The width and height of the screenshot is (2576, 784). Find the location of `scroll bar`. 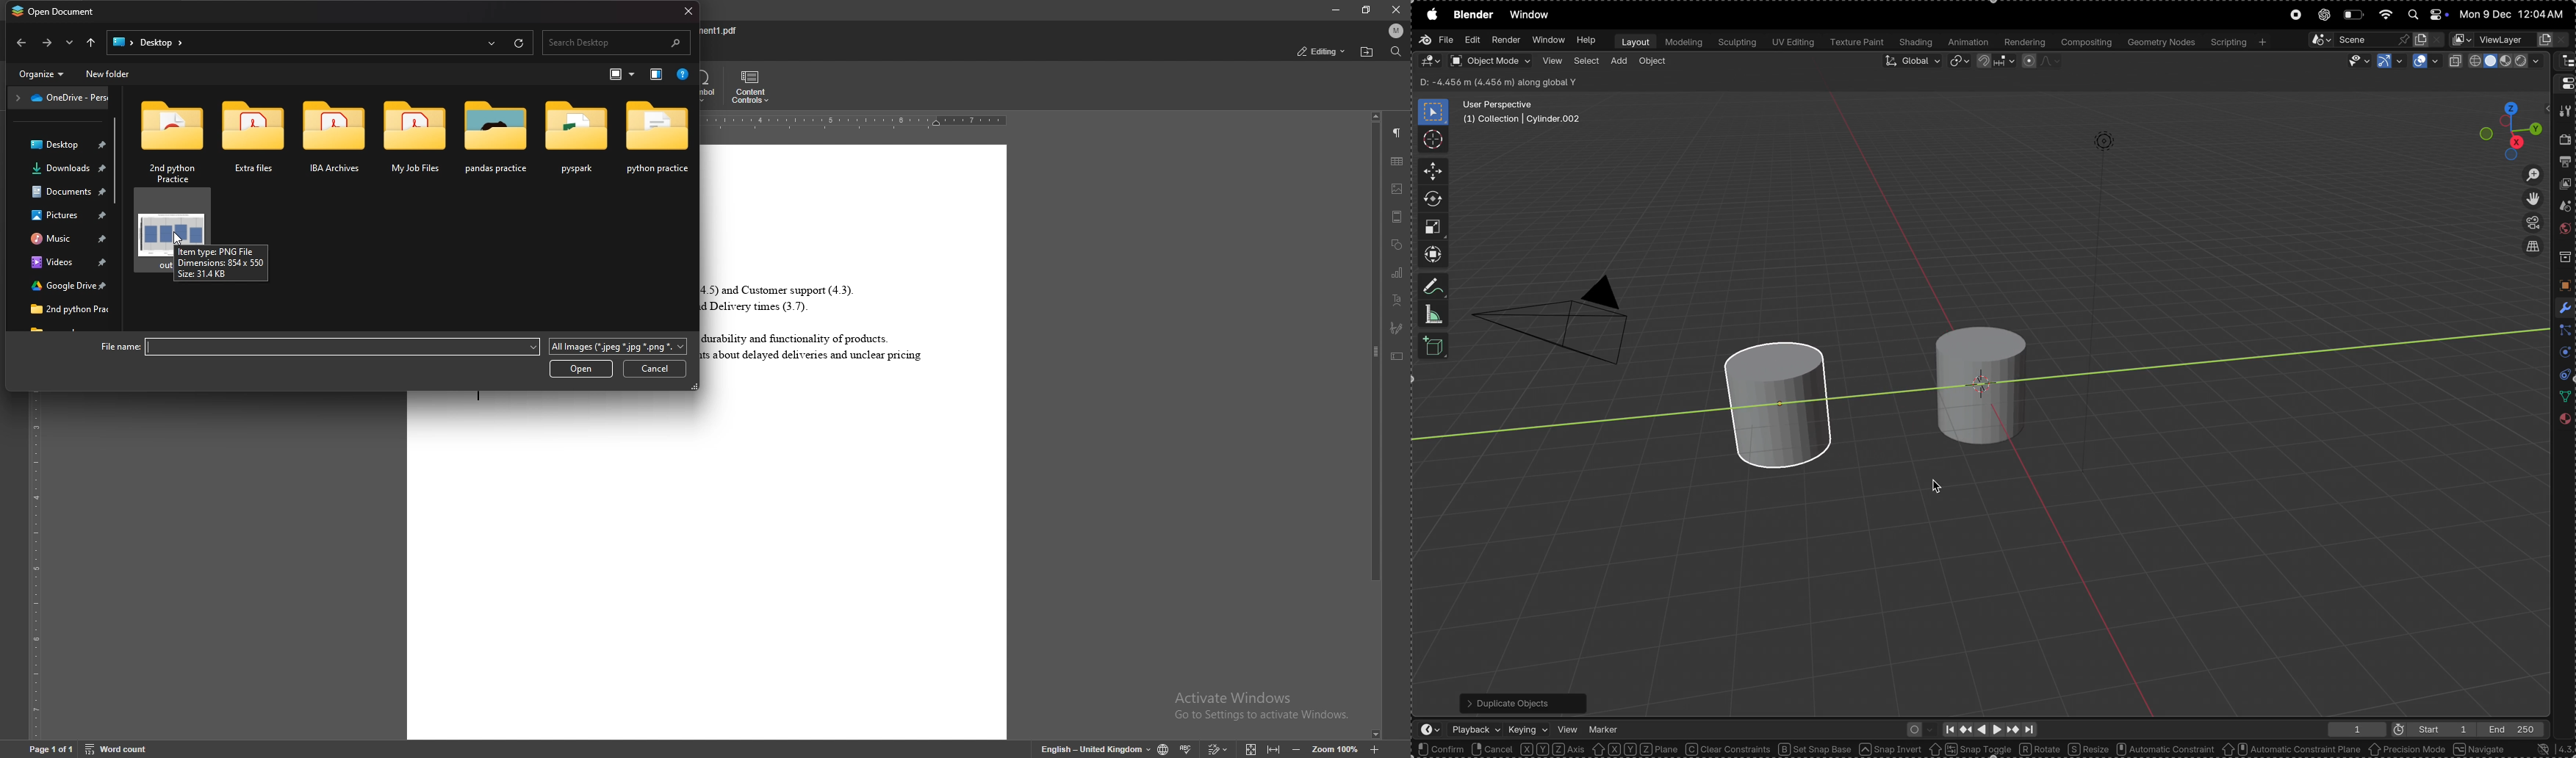

scroll bar is located at coordinates (1374, 425).